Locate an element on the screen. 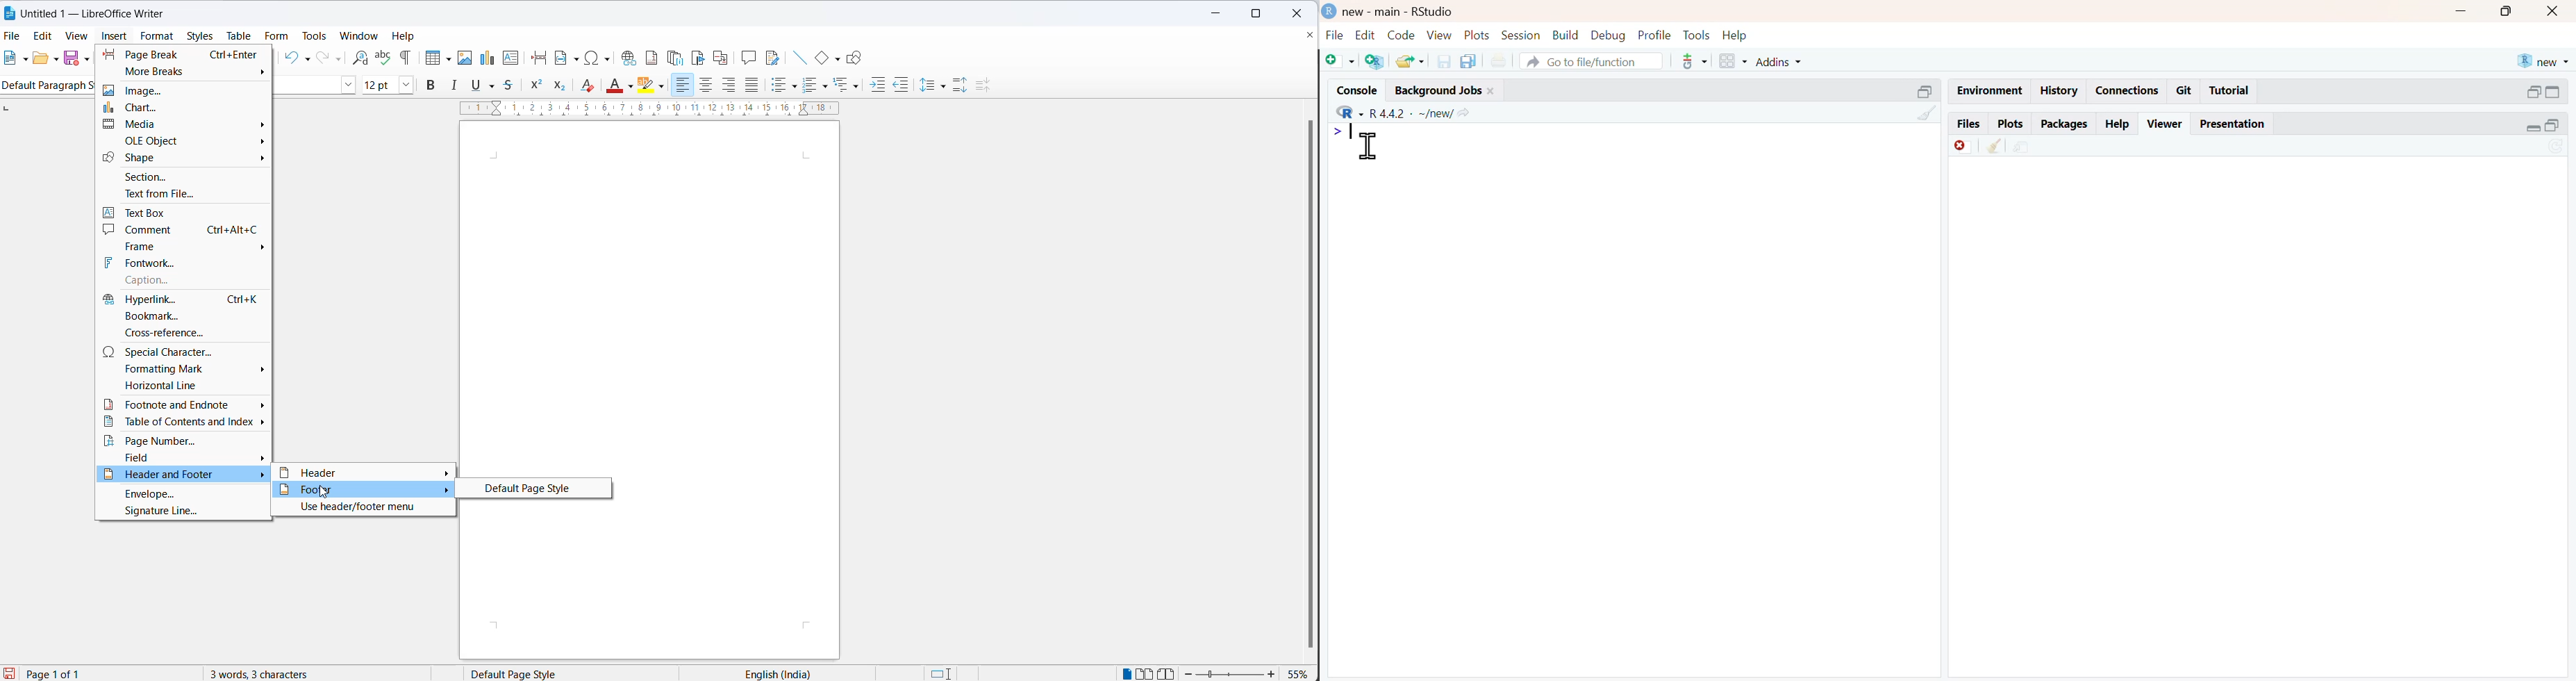 This screenshot has width=2576, height=700. Help is located at coordinates (2115, 124).